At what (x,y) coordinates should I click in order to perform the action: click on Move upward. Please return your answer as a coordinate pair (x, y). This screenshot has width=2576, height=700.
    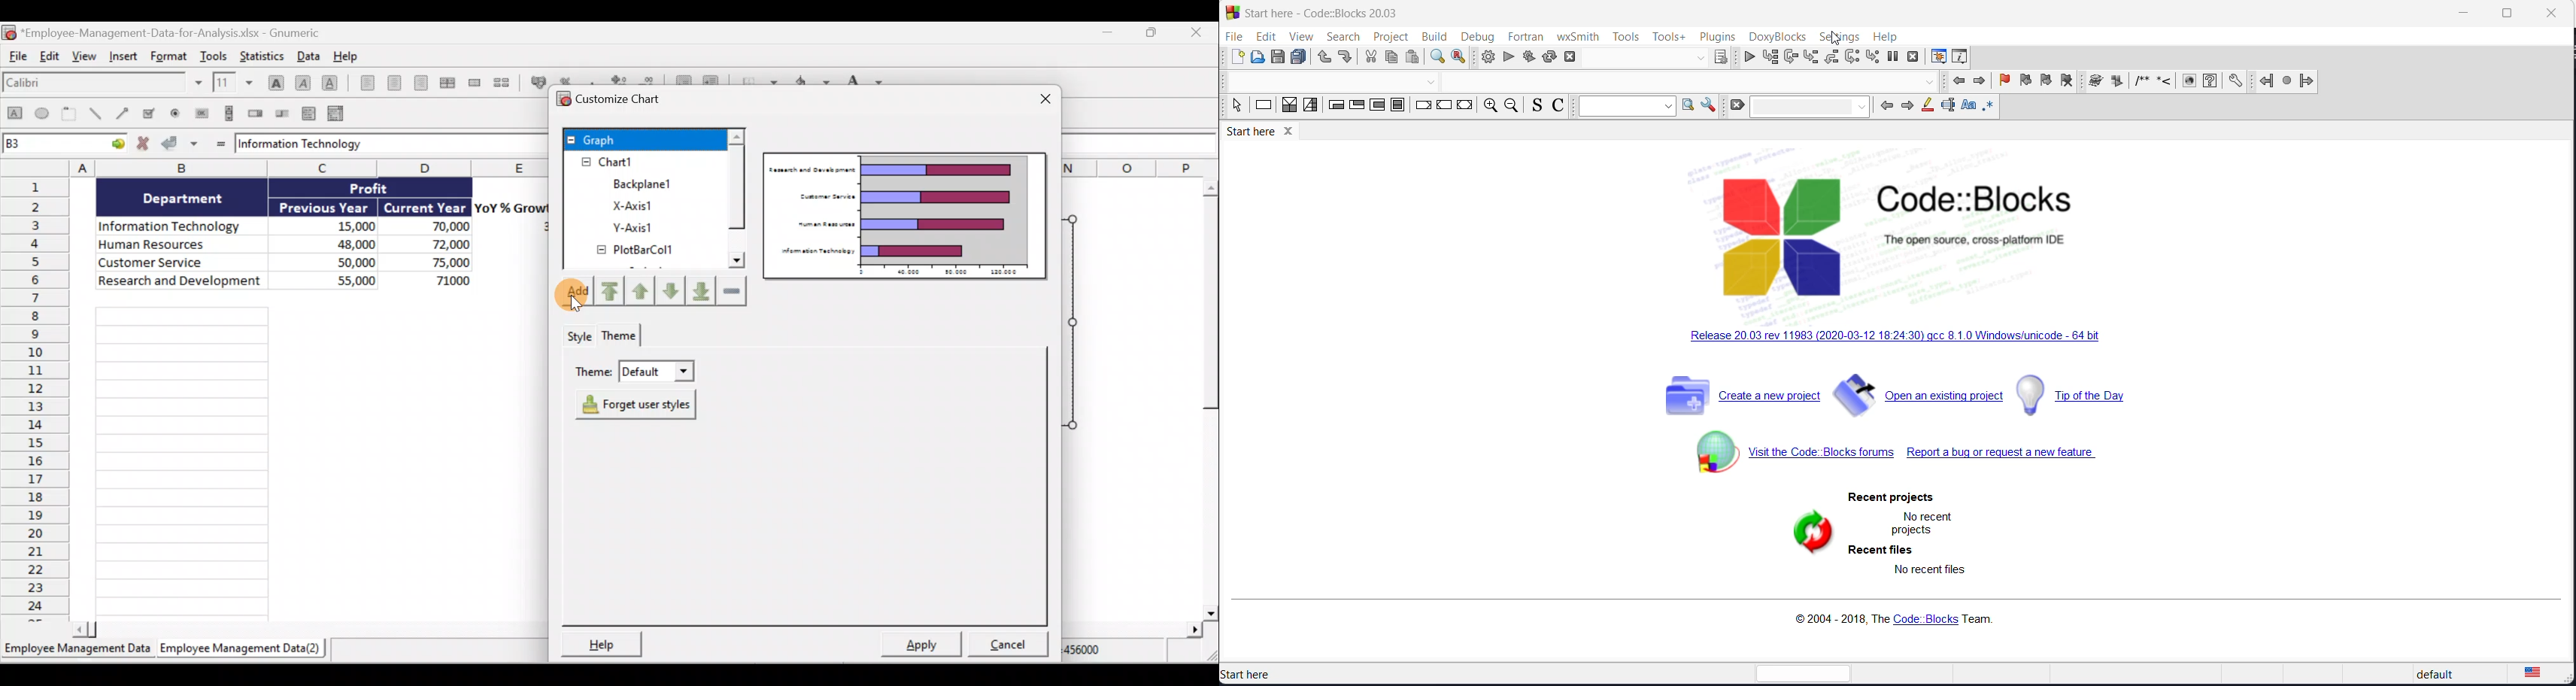
    Looking at the image, I should click on (642, 290).